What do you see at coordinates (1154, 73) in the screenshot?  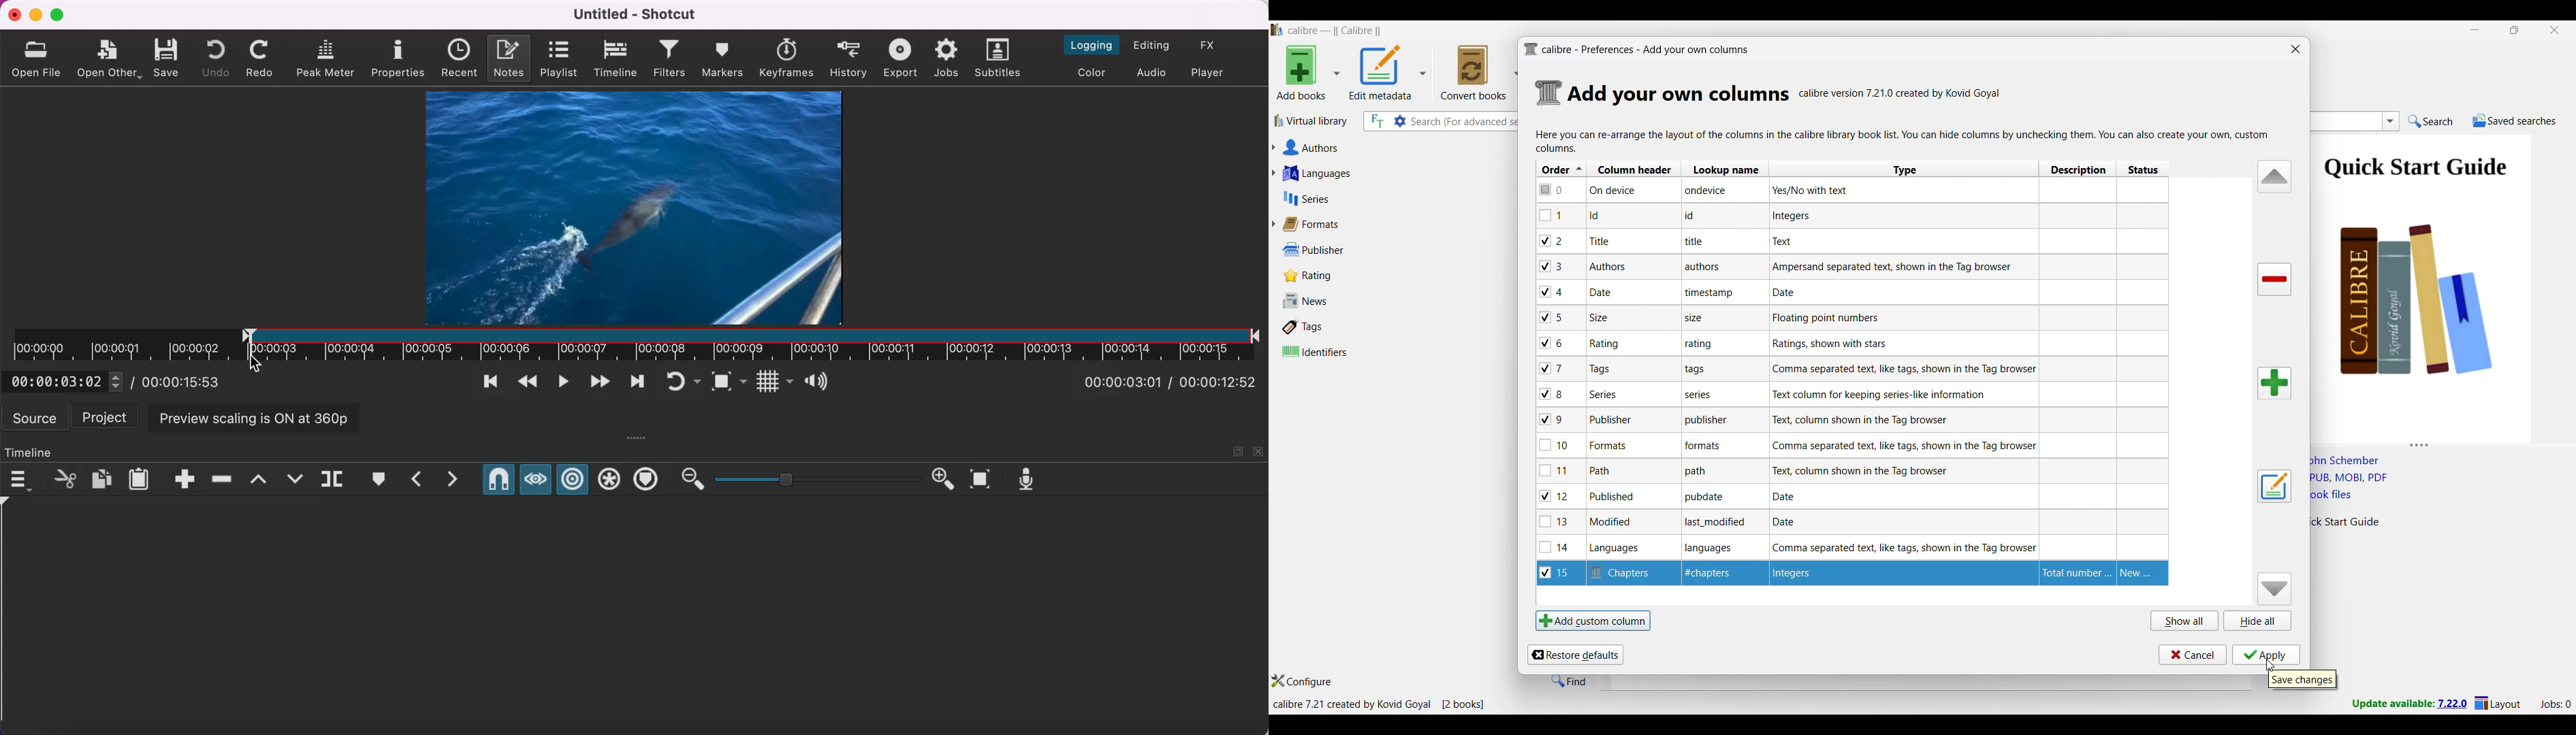 I see `switch to audio layout` at bounding box center [1154, 73].